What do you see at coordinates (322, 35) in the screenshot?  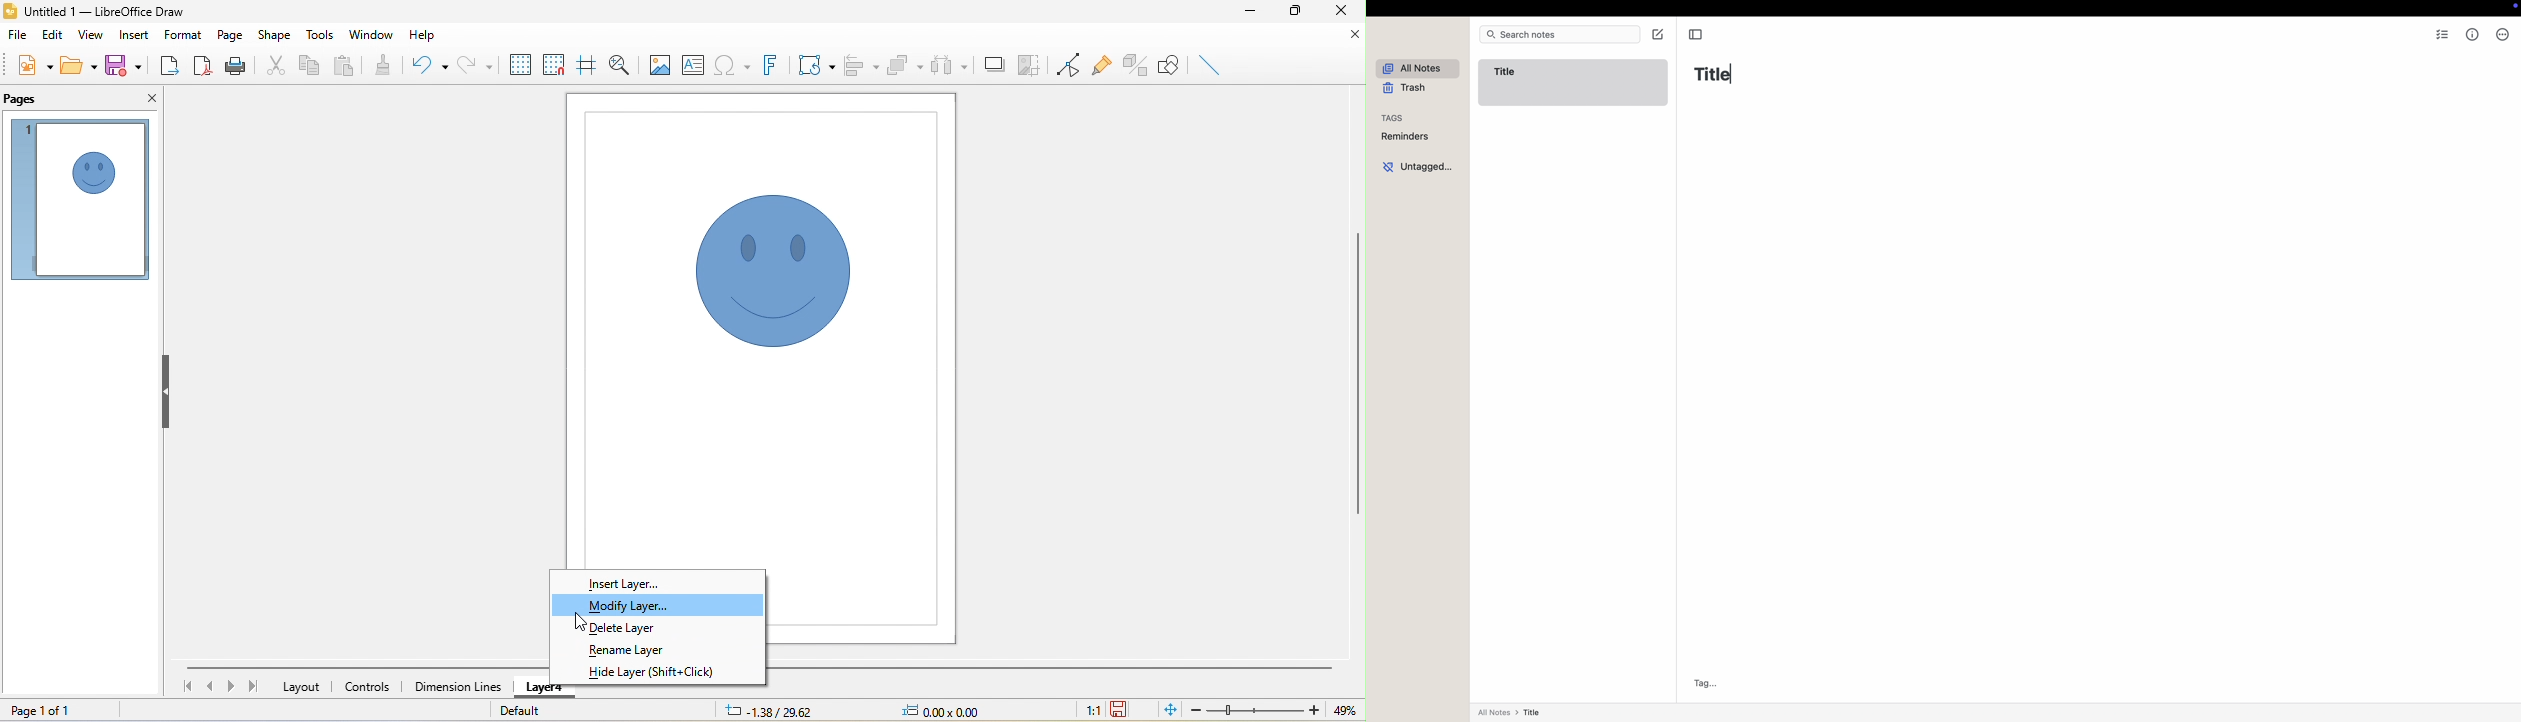 I see `tools` at bounding box center [322, 35].